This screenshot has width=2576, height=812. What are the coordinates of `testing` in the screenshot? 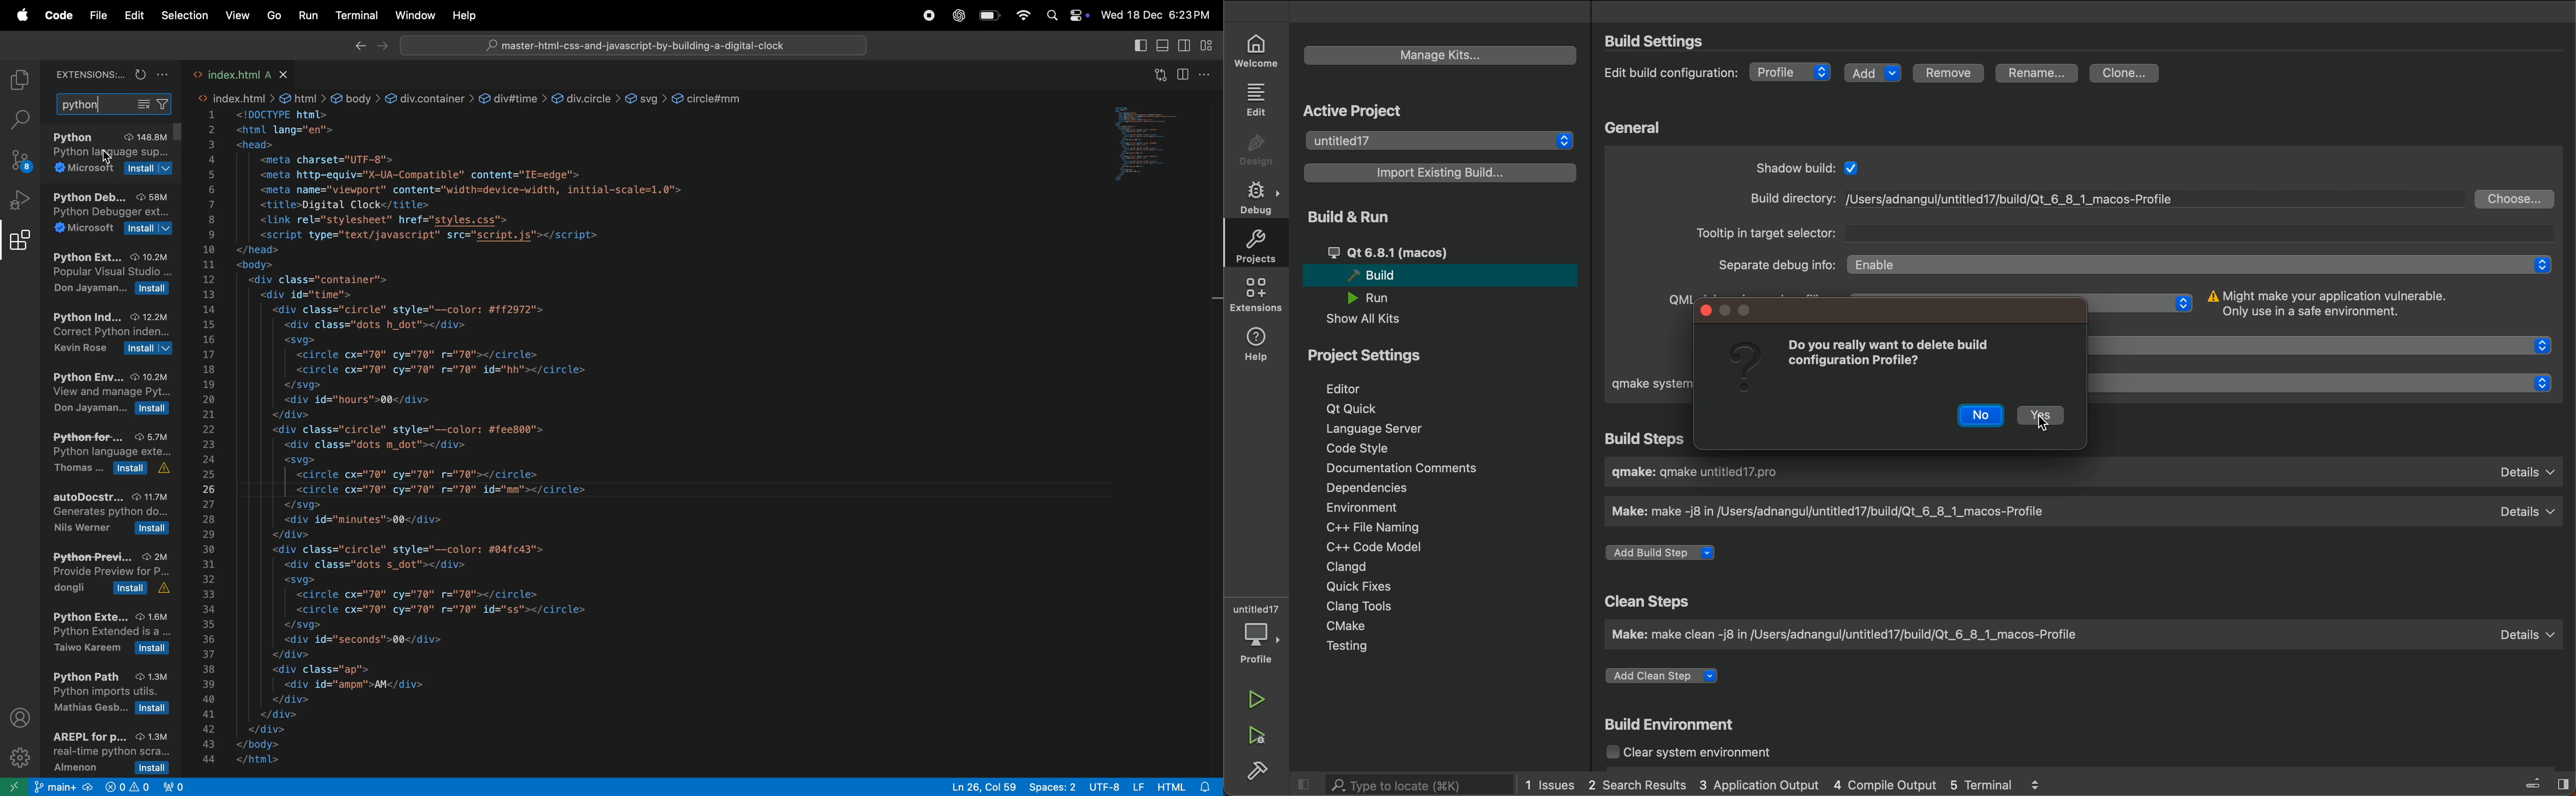 It's located at (1359, 649).